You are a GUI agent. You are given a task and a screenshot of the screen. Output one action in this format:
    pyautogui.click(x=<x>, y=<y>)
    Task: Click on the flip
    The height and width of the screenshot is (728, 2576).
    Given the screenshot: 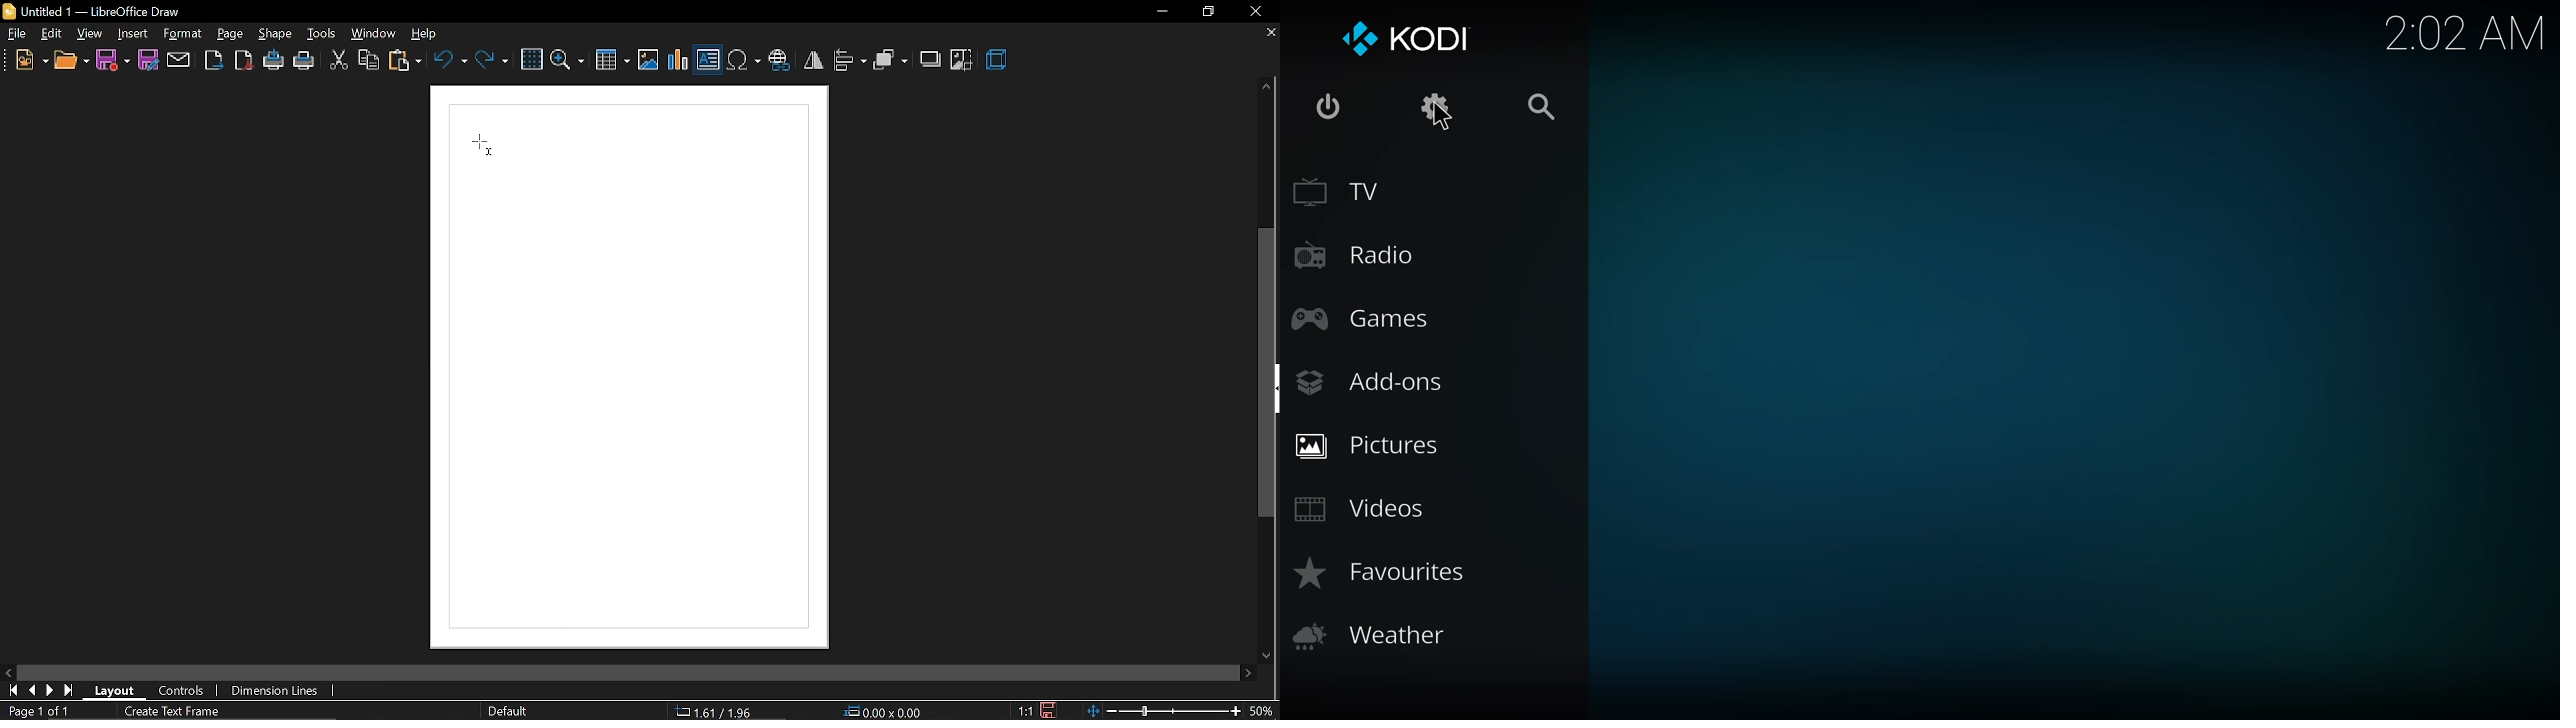 What is the action you would take?
    pyautogui.click(x=813, y=60)
    